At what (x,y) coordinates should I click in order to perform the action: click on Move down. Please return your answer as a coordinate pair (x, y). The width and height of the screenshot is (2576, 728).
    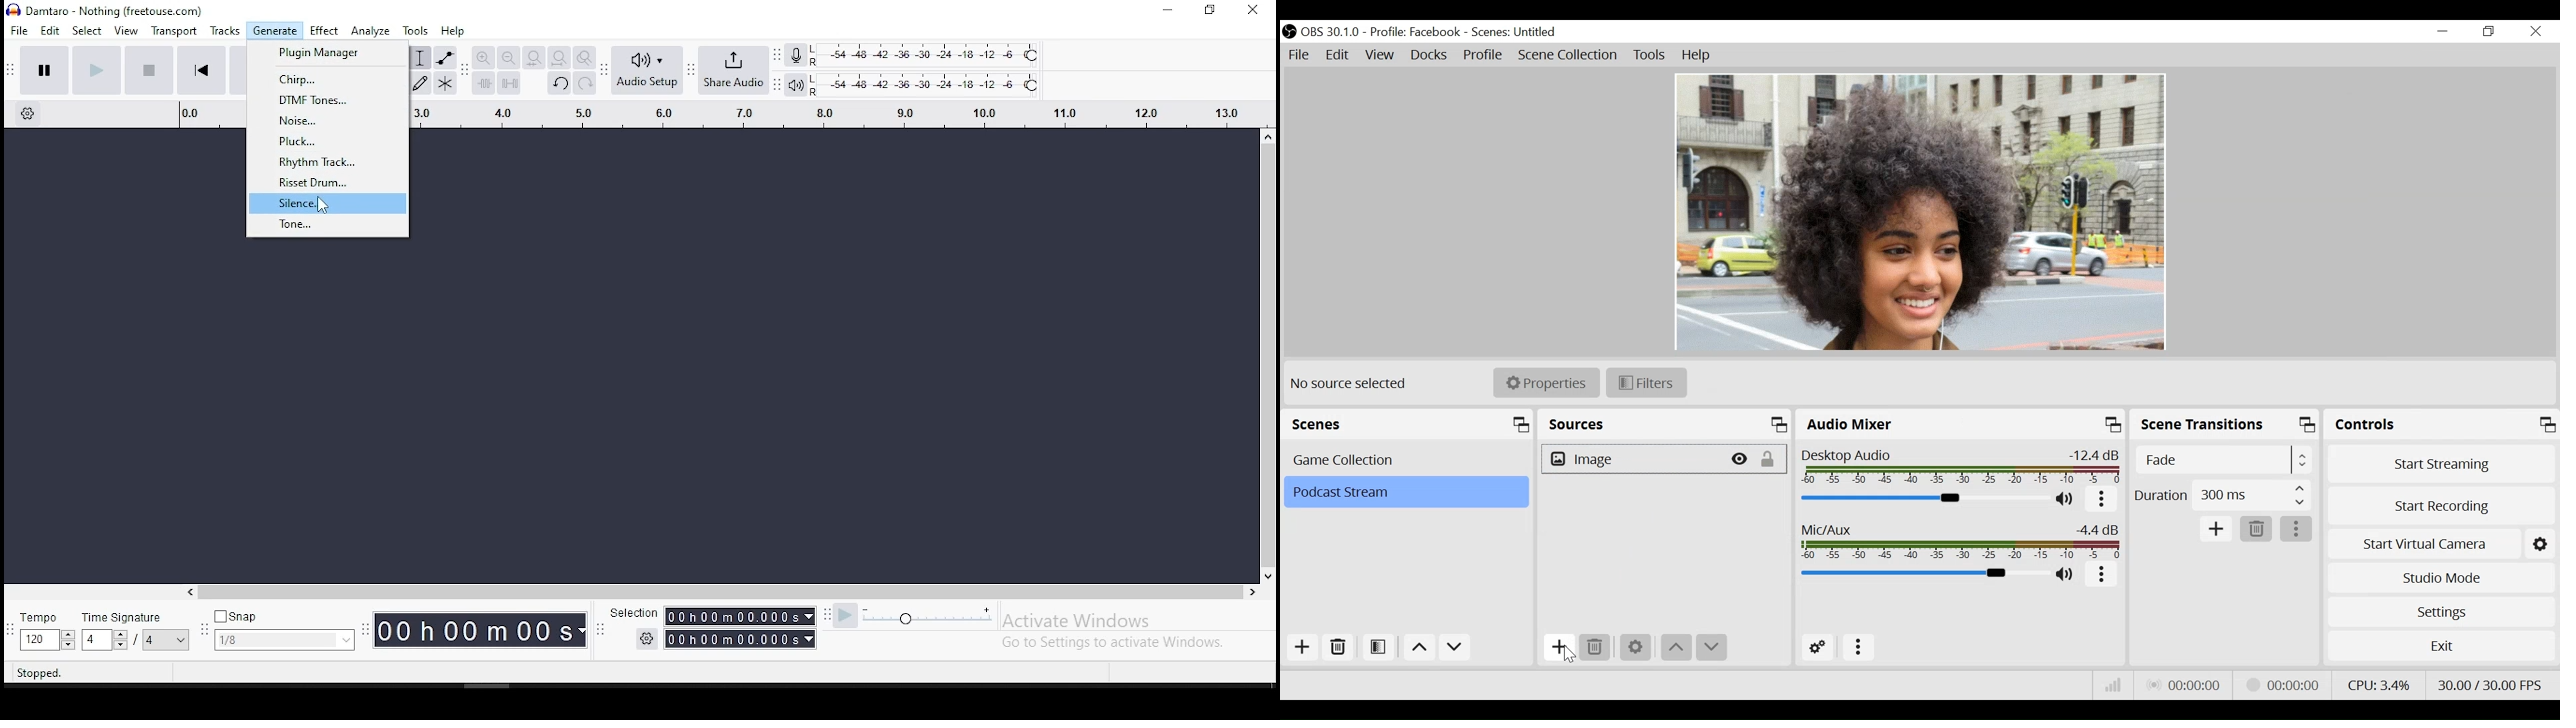
    Looking at the image, I should click on (1711, 649).